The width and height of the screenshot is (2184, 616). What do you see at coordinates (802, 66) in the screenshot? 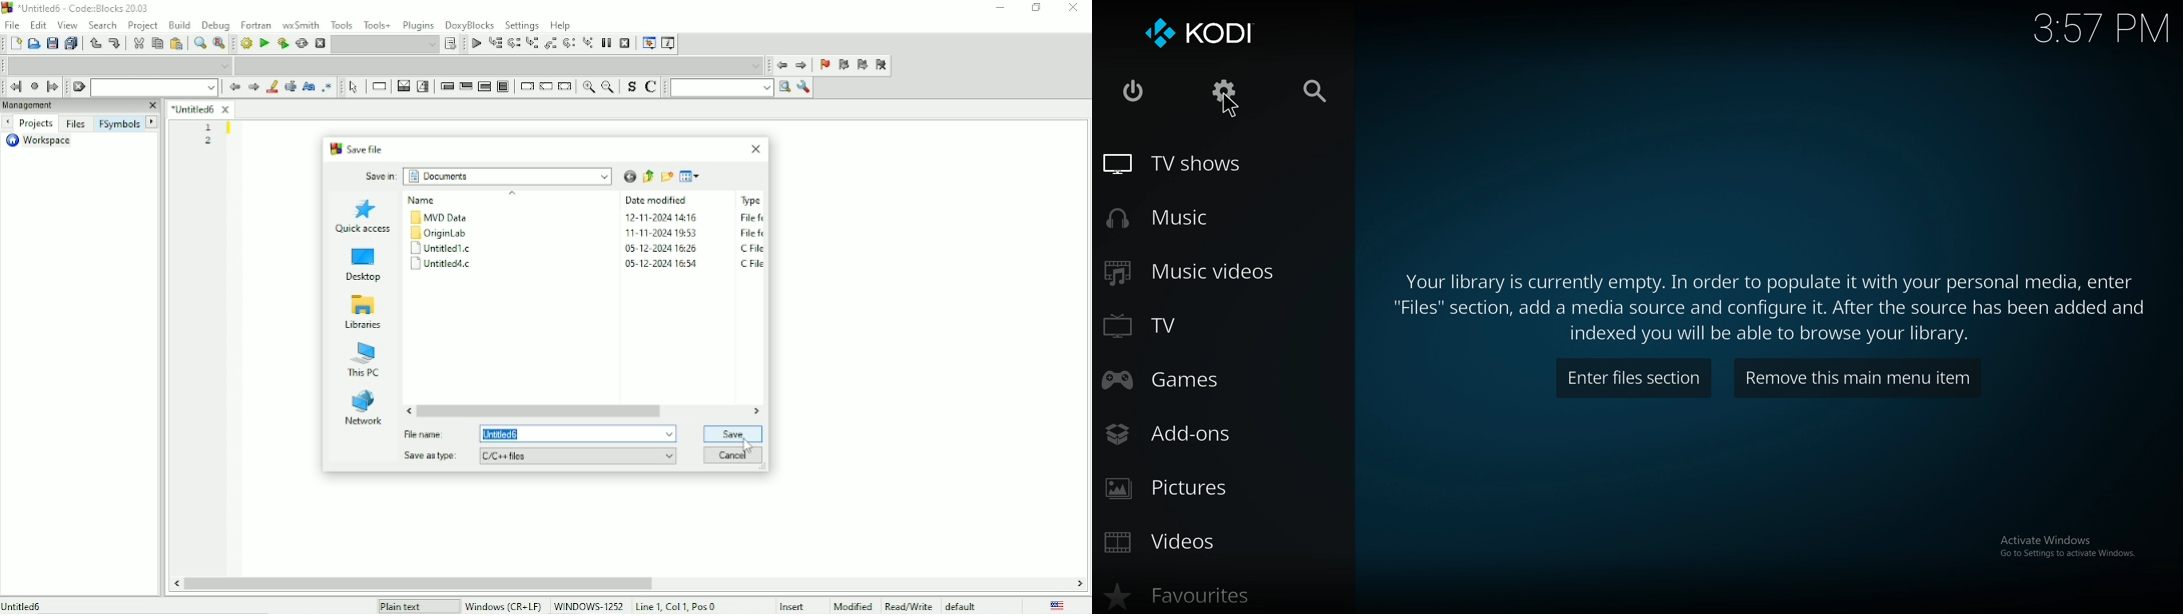
I see `Jump forward` at bounding box center [802, 66].